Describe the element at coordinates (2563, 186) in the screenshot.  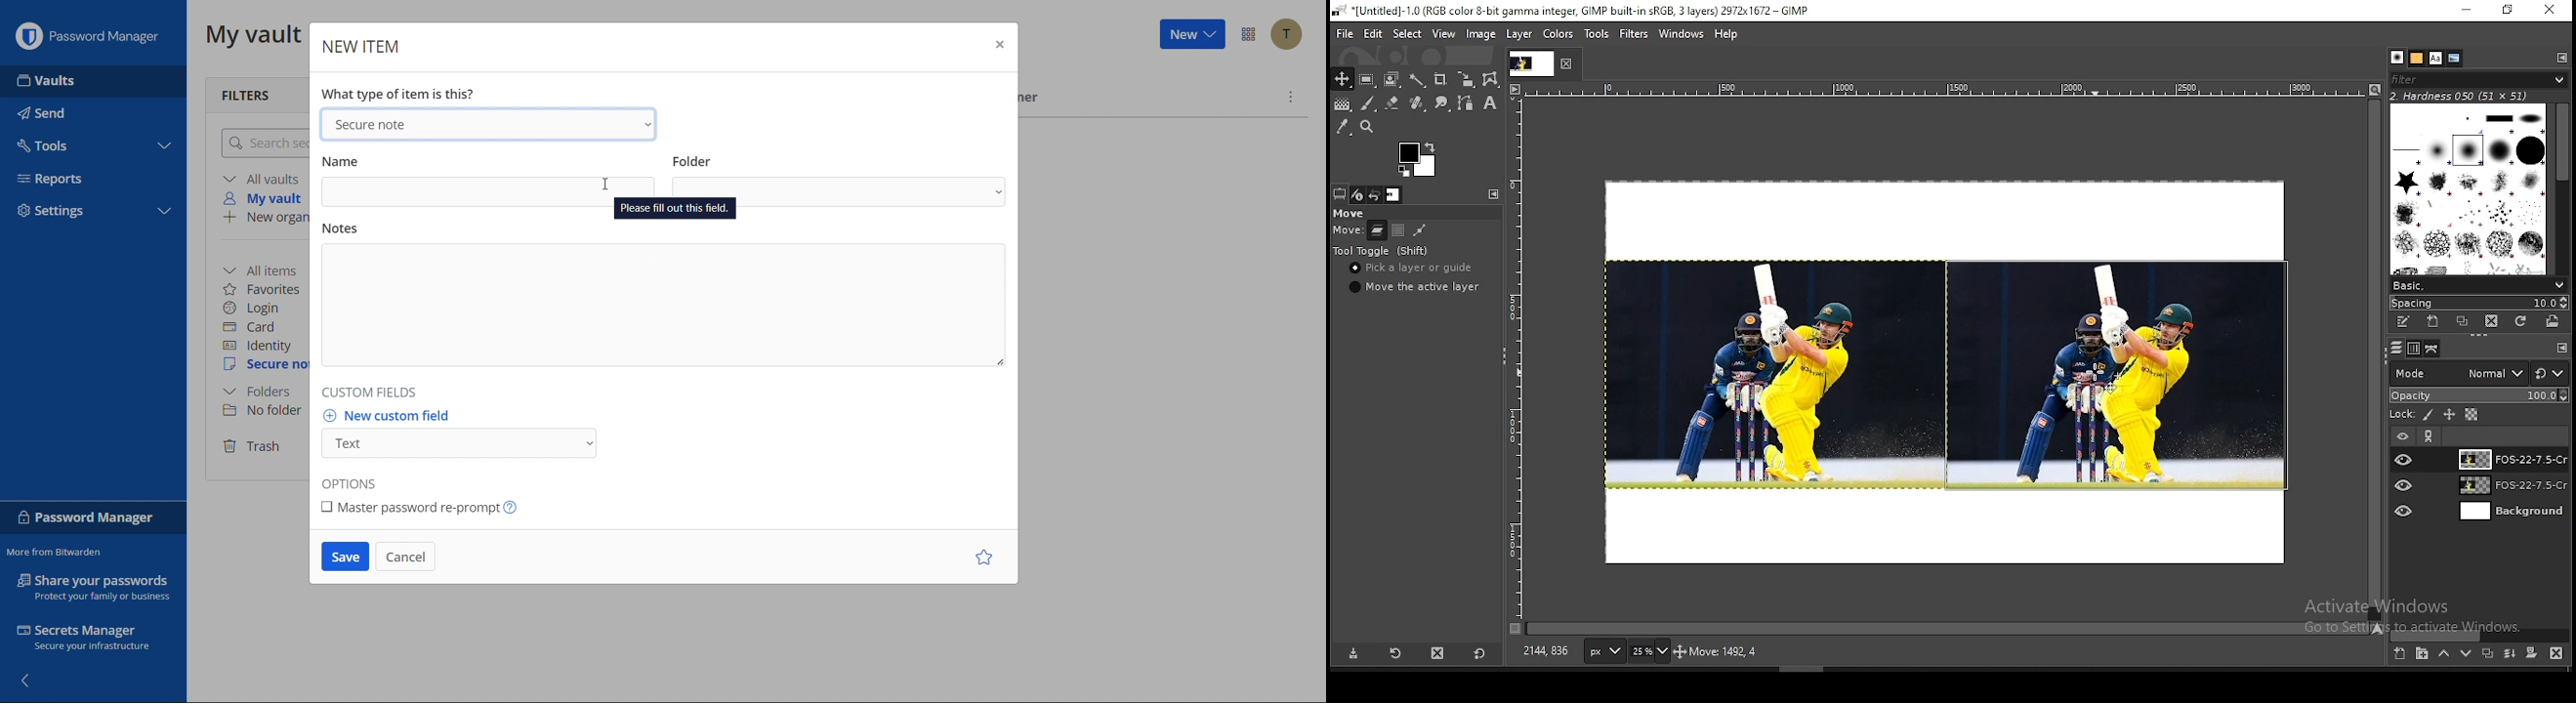
I see `Scroll bar` at that location.